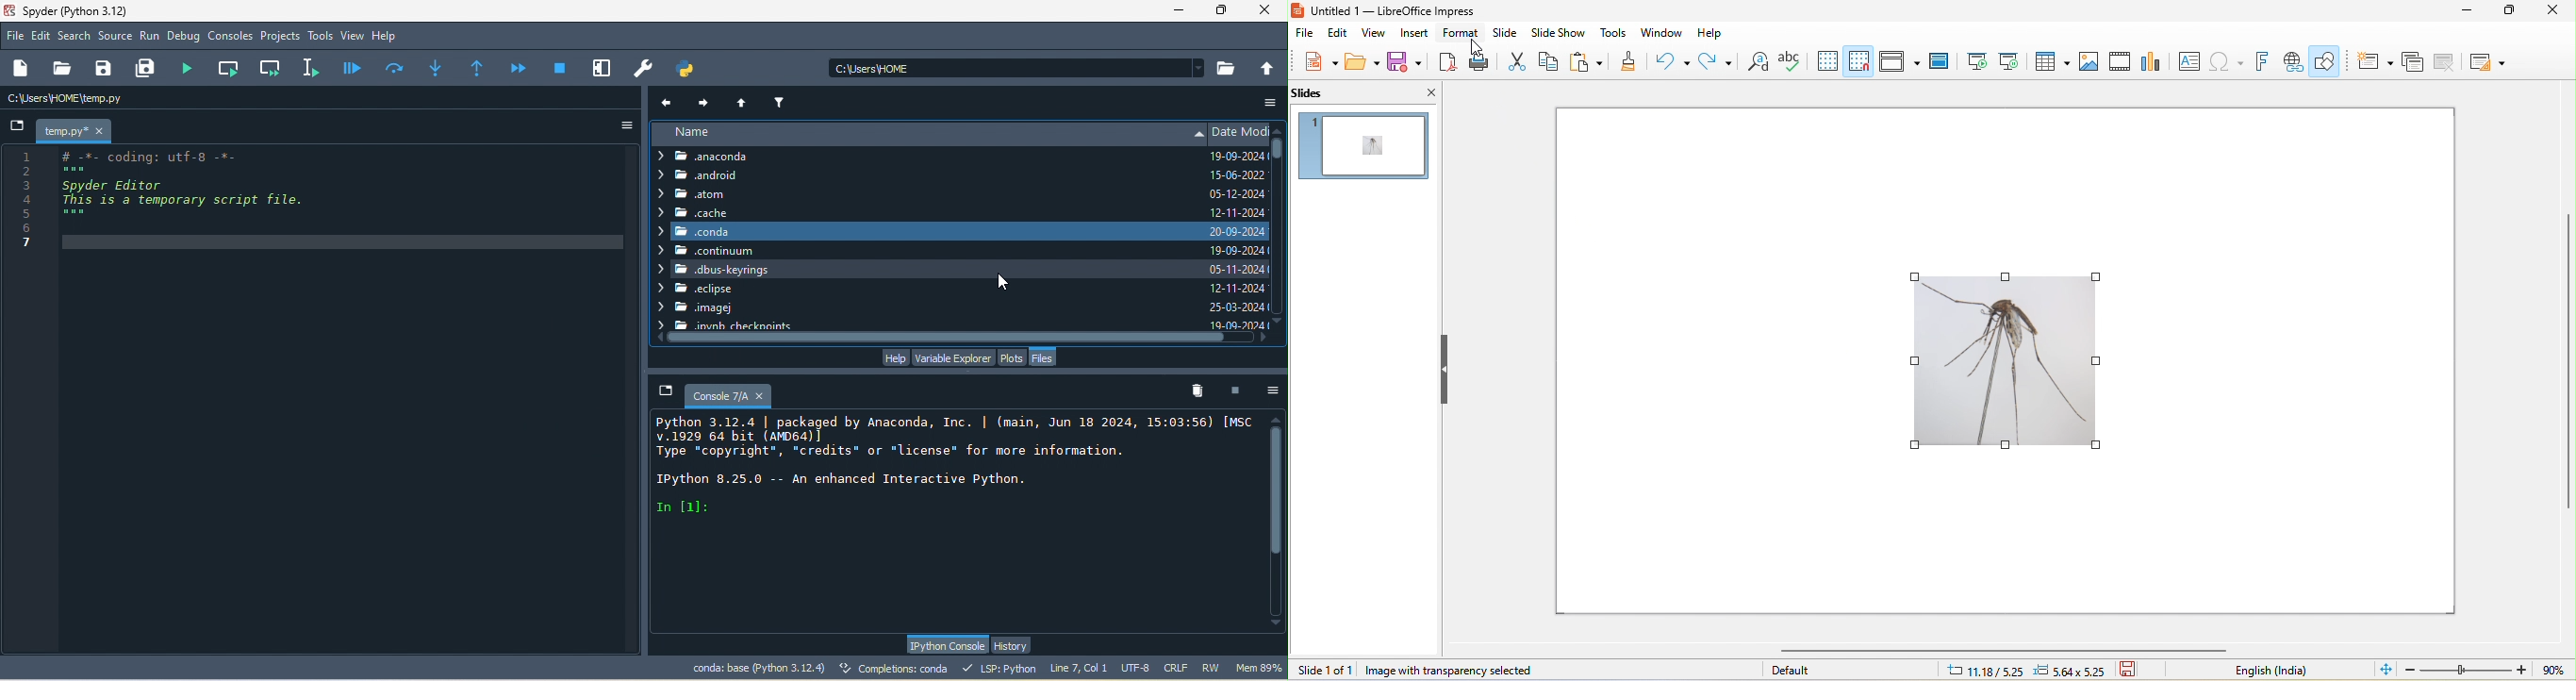  Describe the element at coordinates (24, 69) in the screenshot. I see `new` at that location.